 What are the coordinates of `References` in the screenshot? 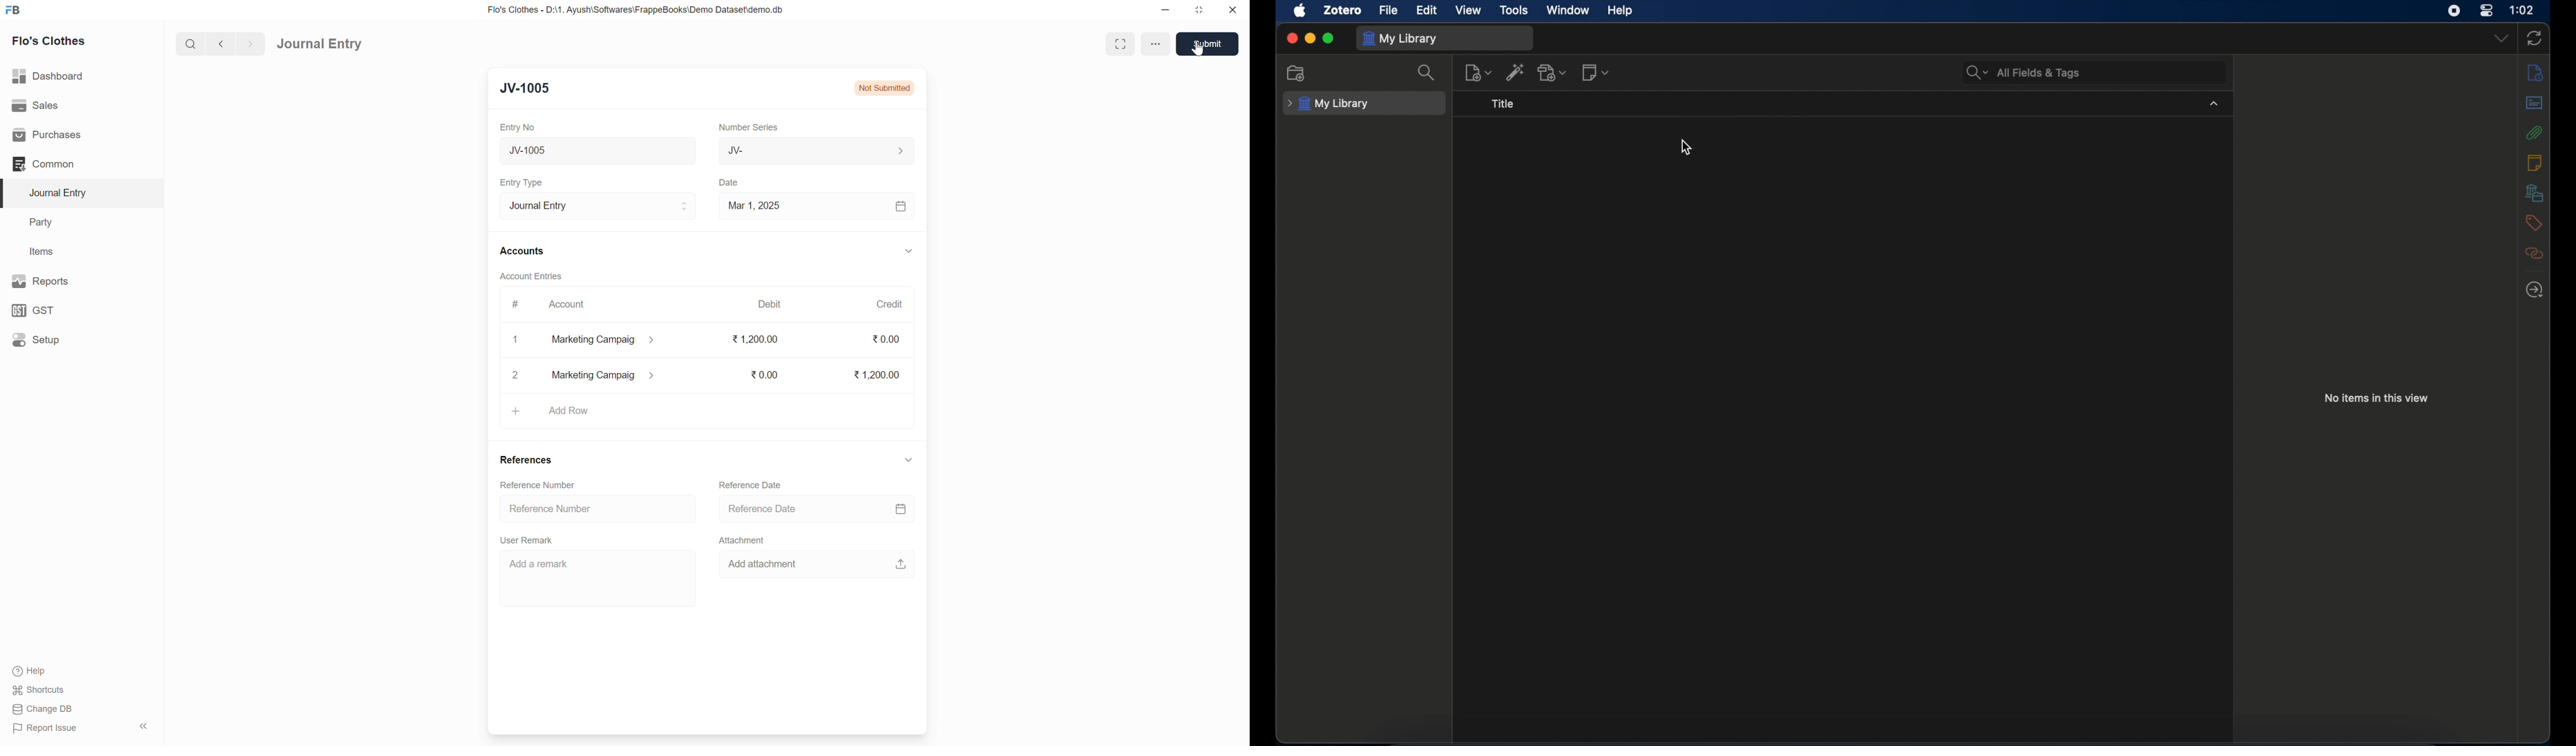 It's located at (528, 461).